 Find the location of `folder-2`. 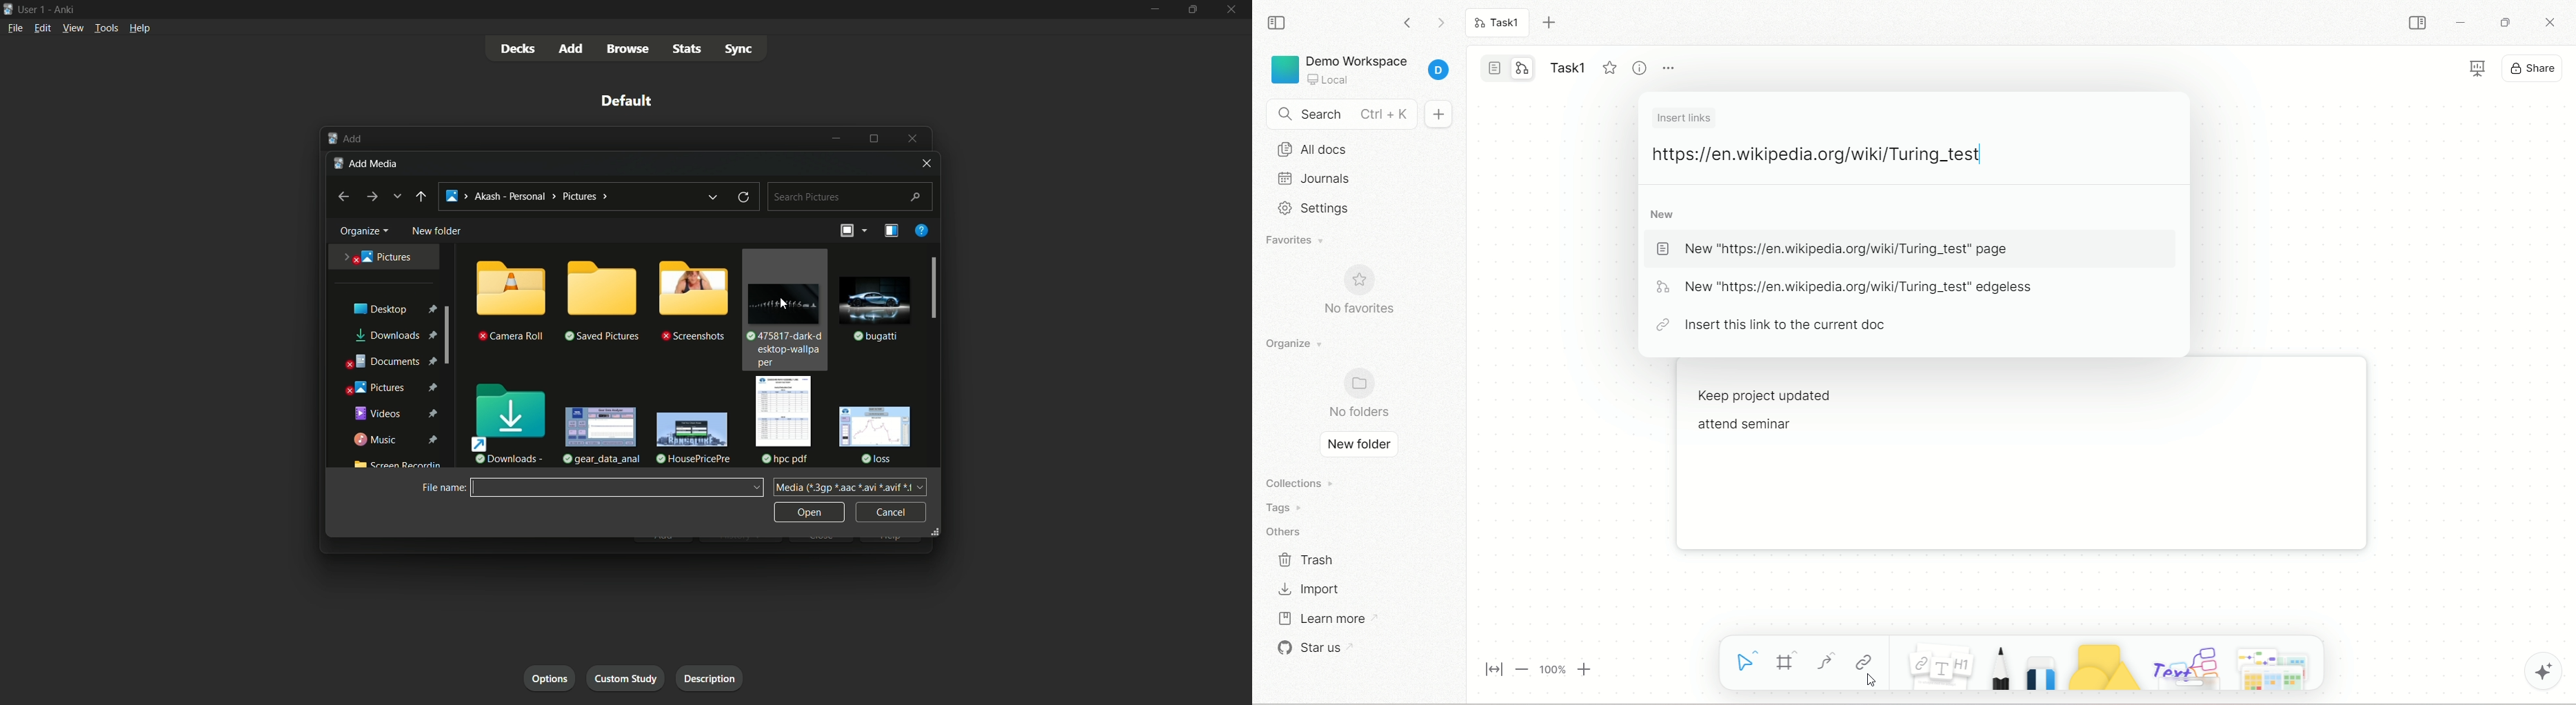

folder-2 is located at coordinates (600, 302).